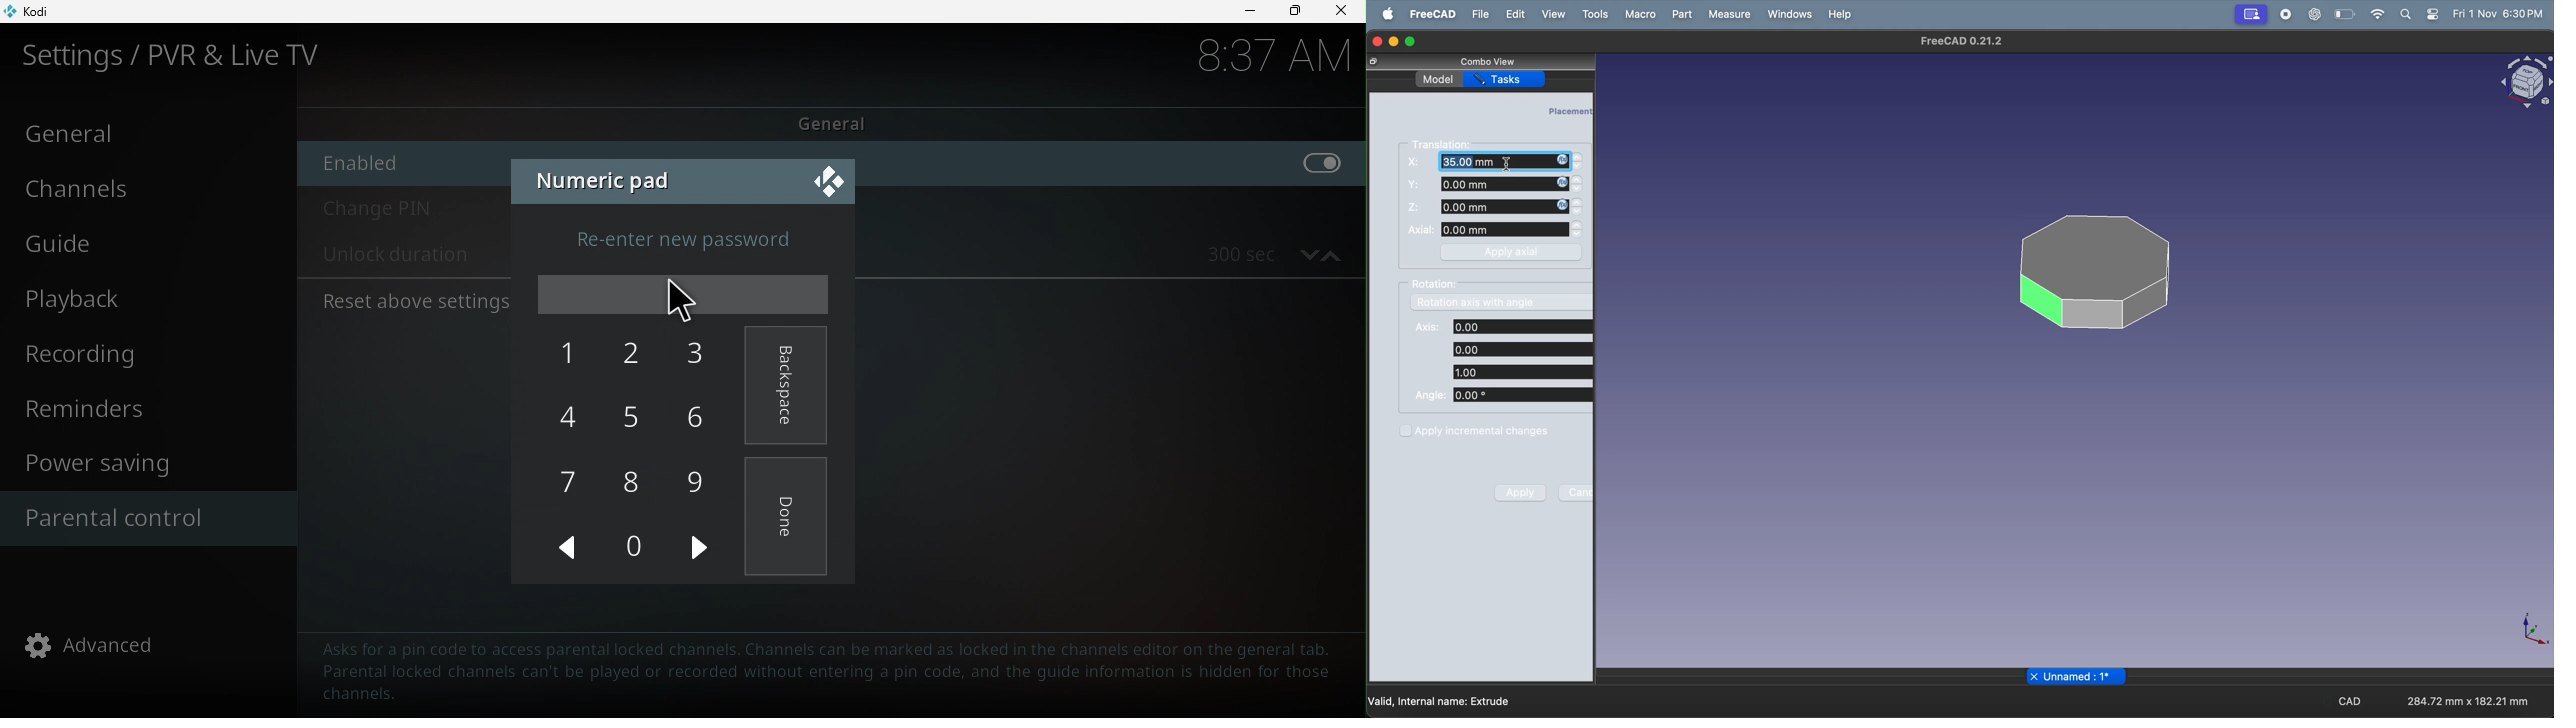 Image resolution: width=2576 pixels, height=728 pixels. Describe the element at coordinates (2465, 699) in the screenshot. I see `284.72 mm x 182.21 mm` at that location.